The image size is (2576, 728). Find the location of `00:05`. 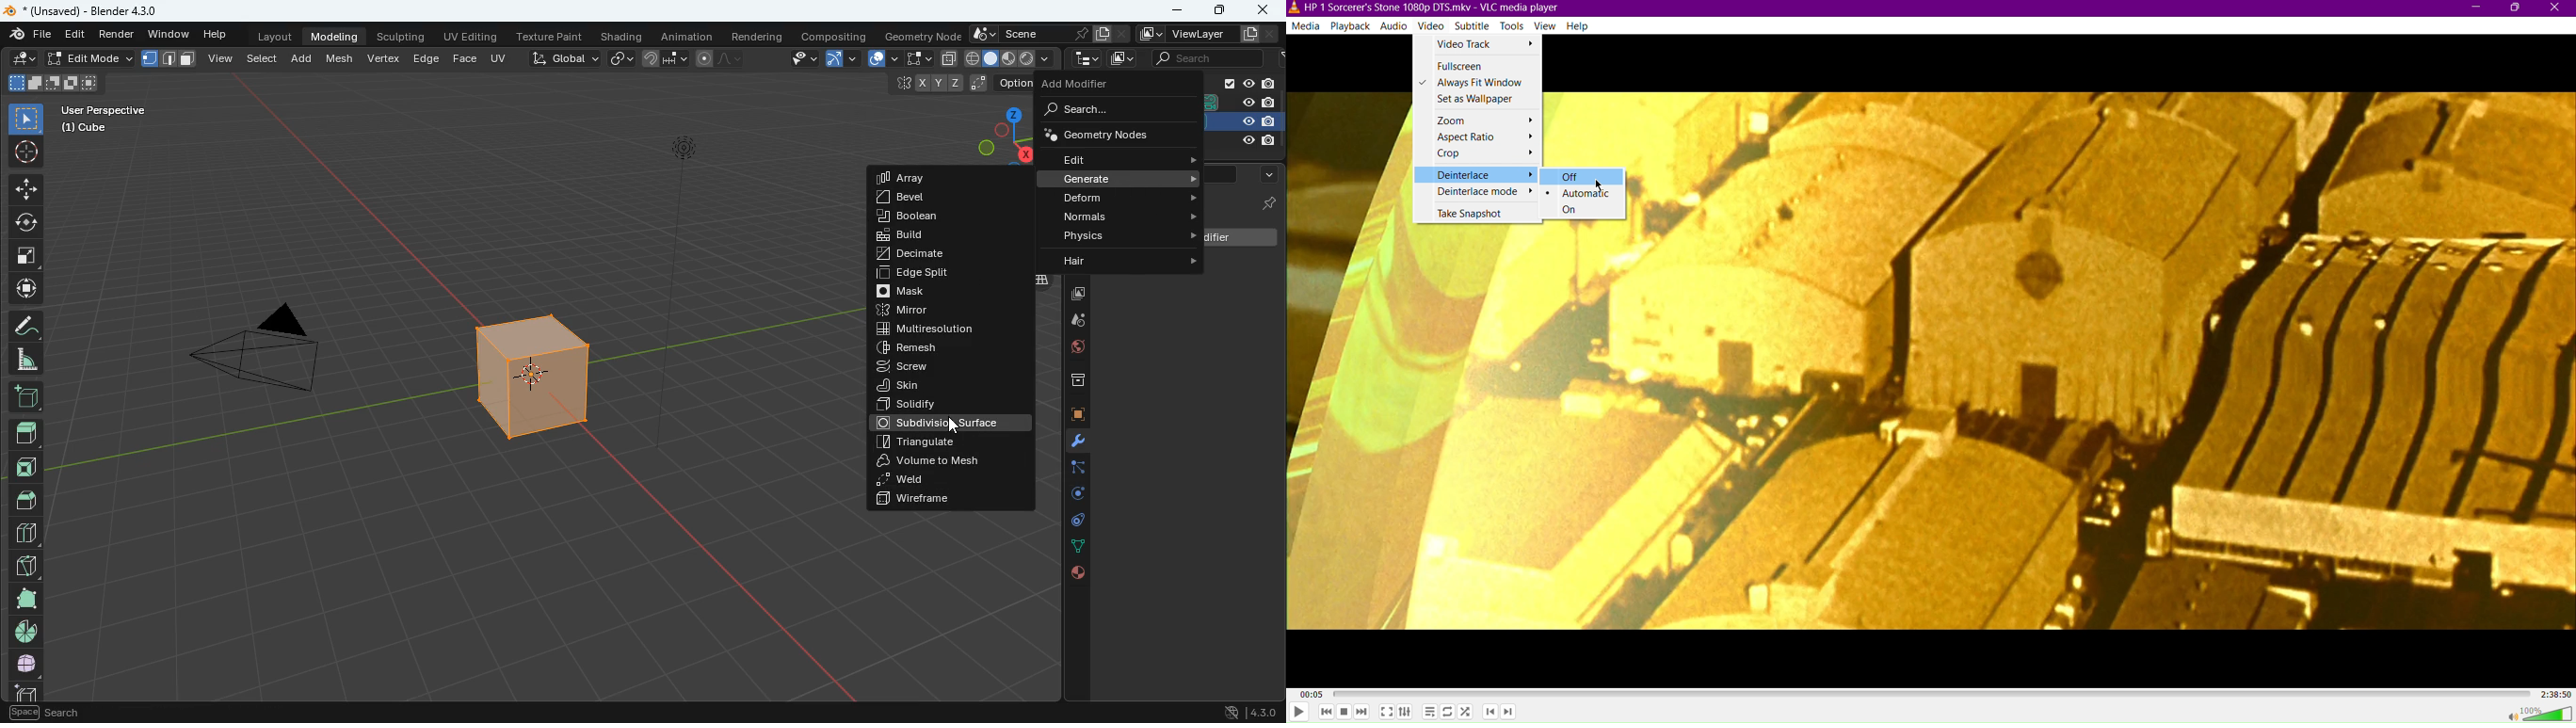

00:05 is located at coordinates (1310, 693).